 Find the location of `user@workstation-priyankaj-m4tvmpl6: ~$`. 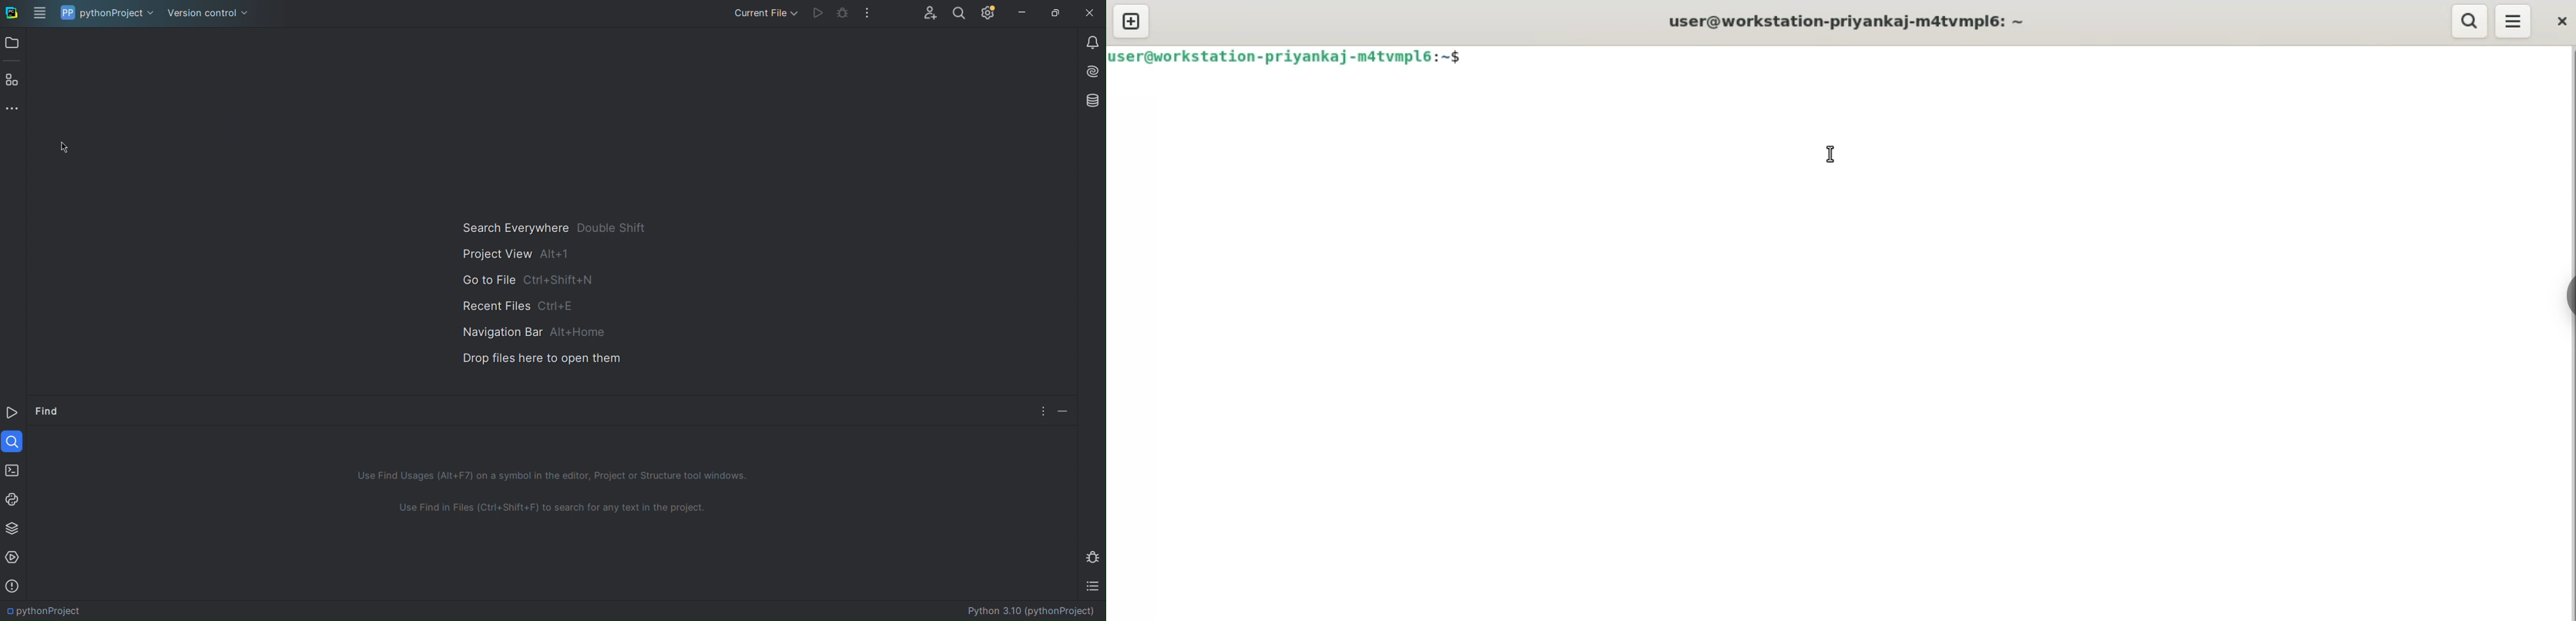

user@workstation-priyankaj-m4tvmpl6: ~$ is located at coordinates (1285, 55).